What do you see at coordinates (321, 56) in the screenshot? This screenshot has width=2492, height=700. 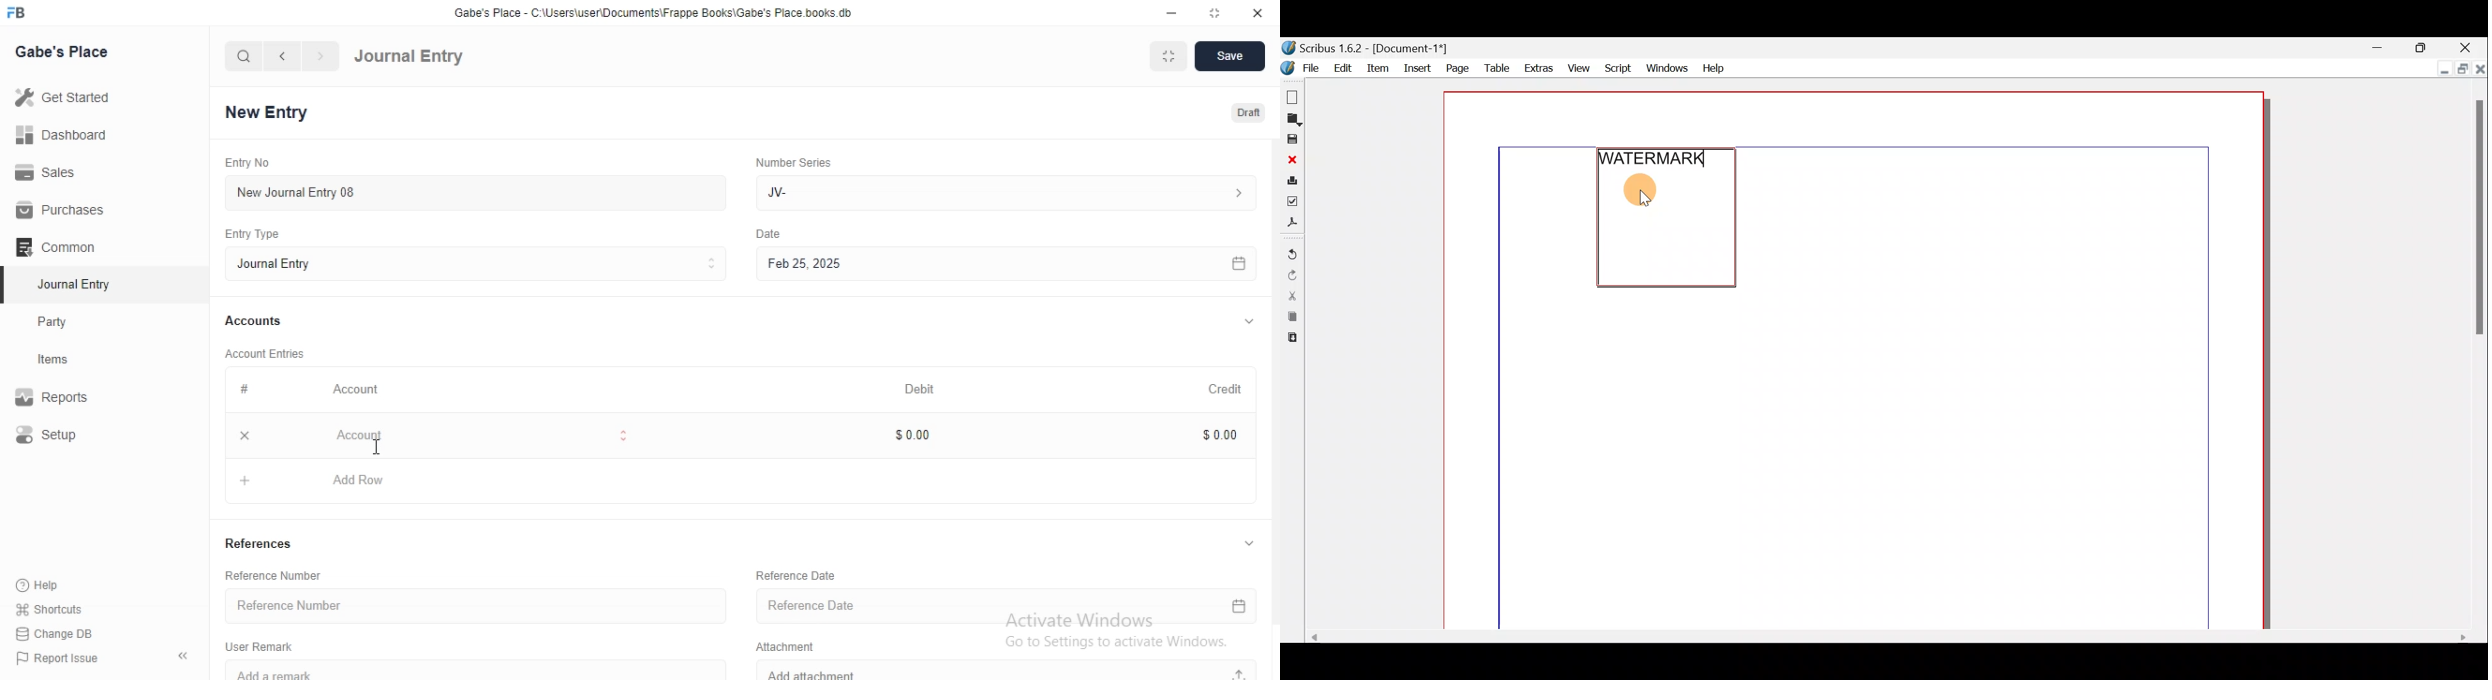 I see `navigate forward` at bounding box center [321, 56].